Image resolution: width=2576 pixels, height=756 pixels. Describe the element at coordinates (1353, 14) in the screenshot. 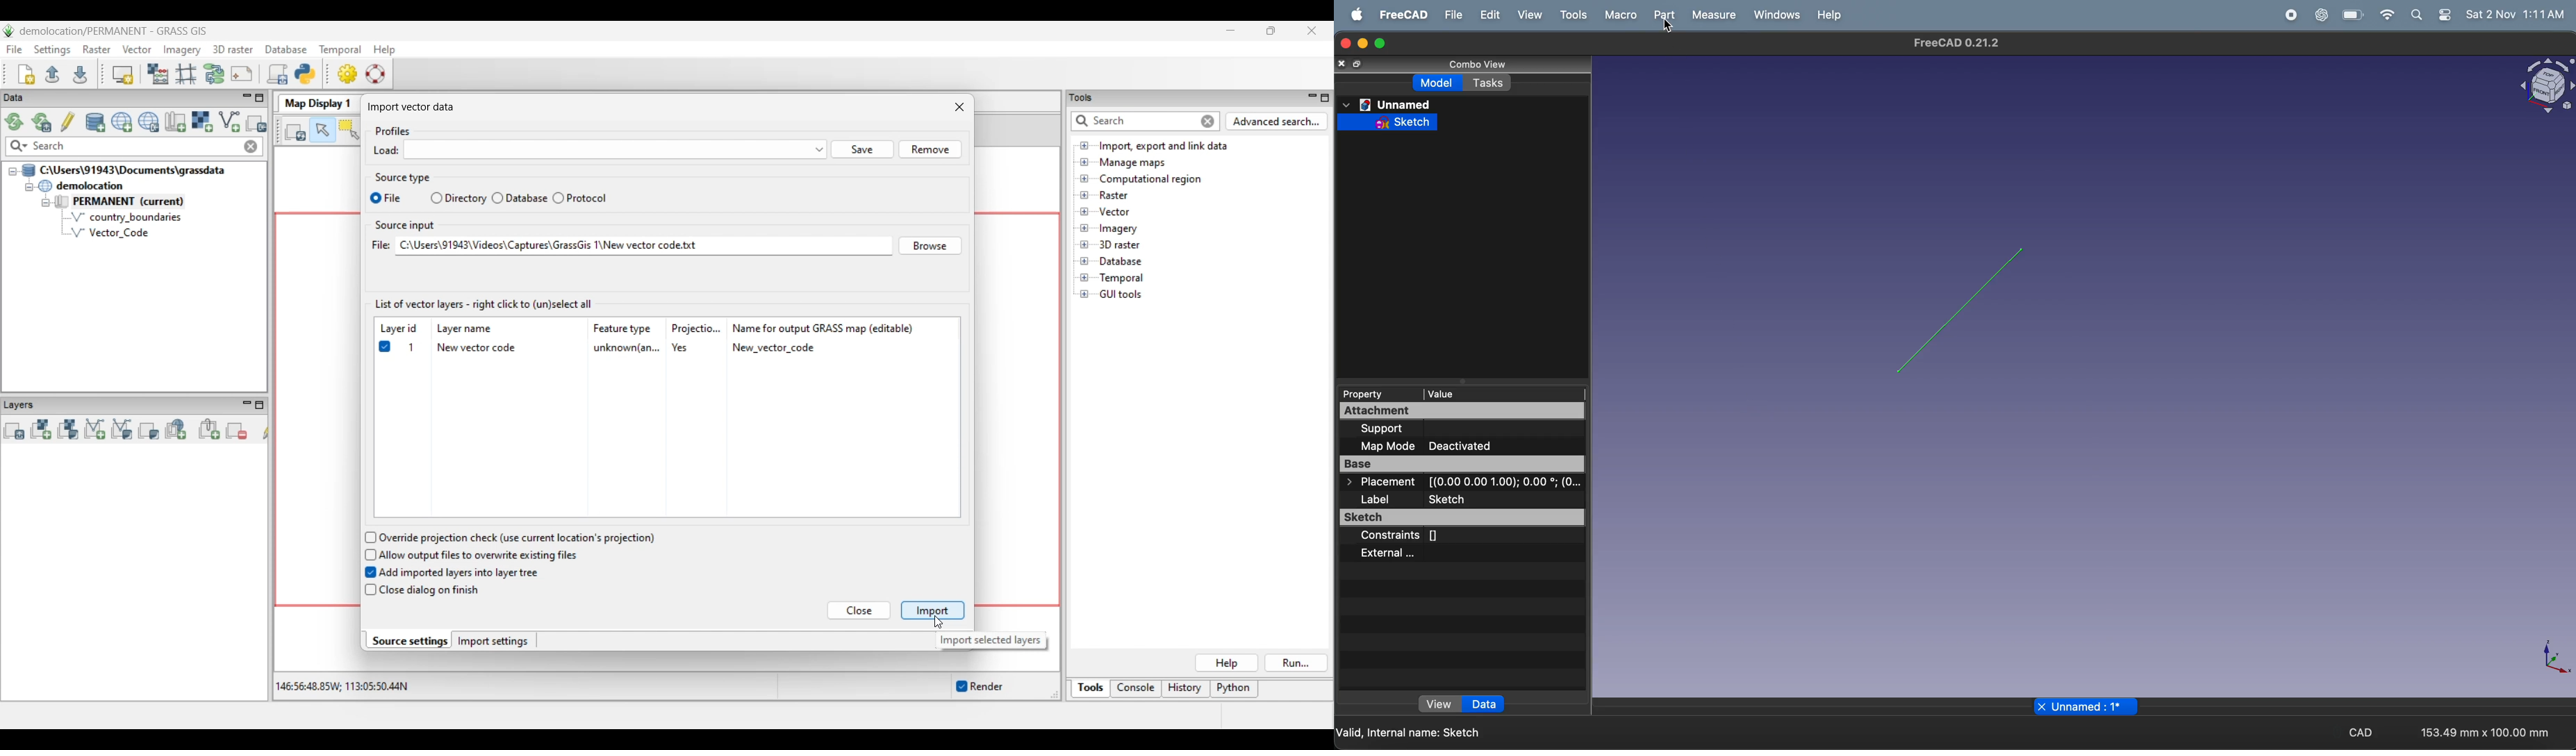

I see `Apple menu` at that location.